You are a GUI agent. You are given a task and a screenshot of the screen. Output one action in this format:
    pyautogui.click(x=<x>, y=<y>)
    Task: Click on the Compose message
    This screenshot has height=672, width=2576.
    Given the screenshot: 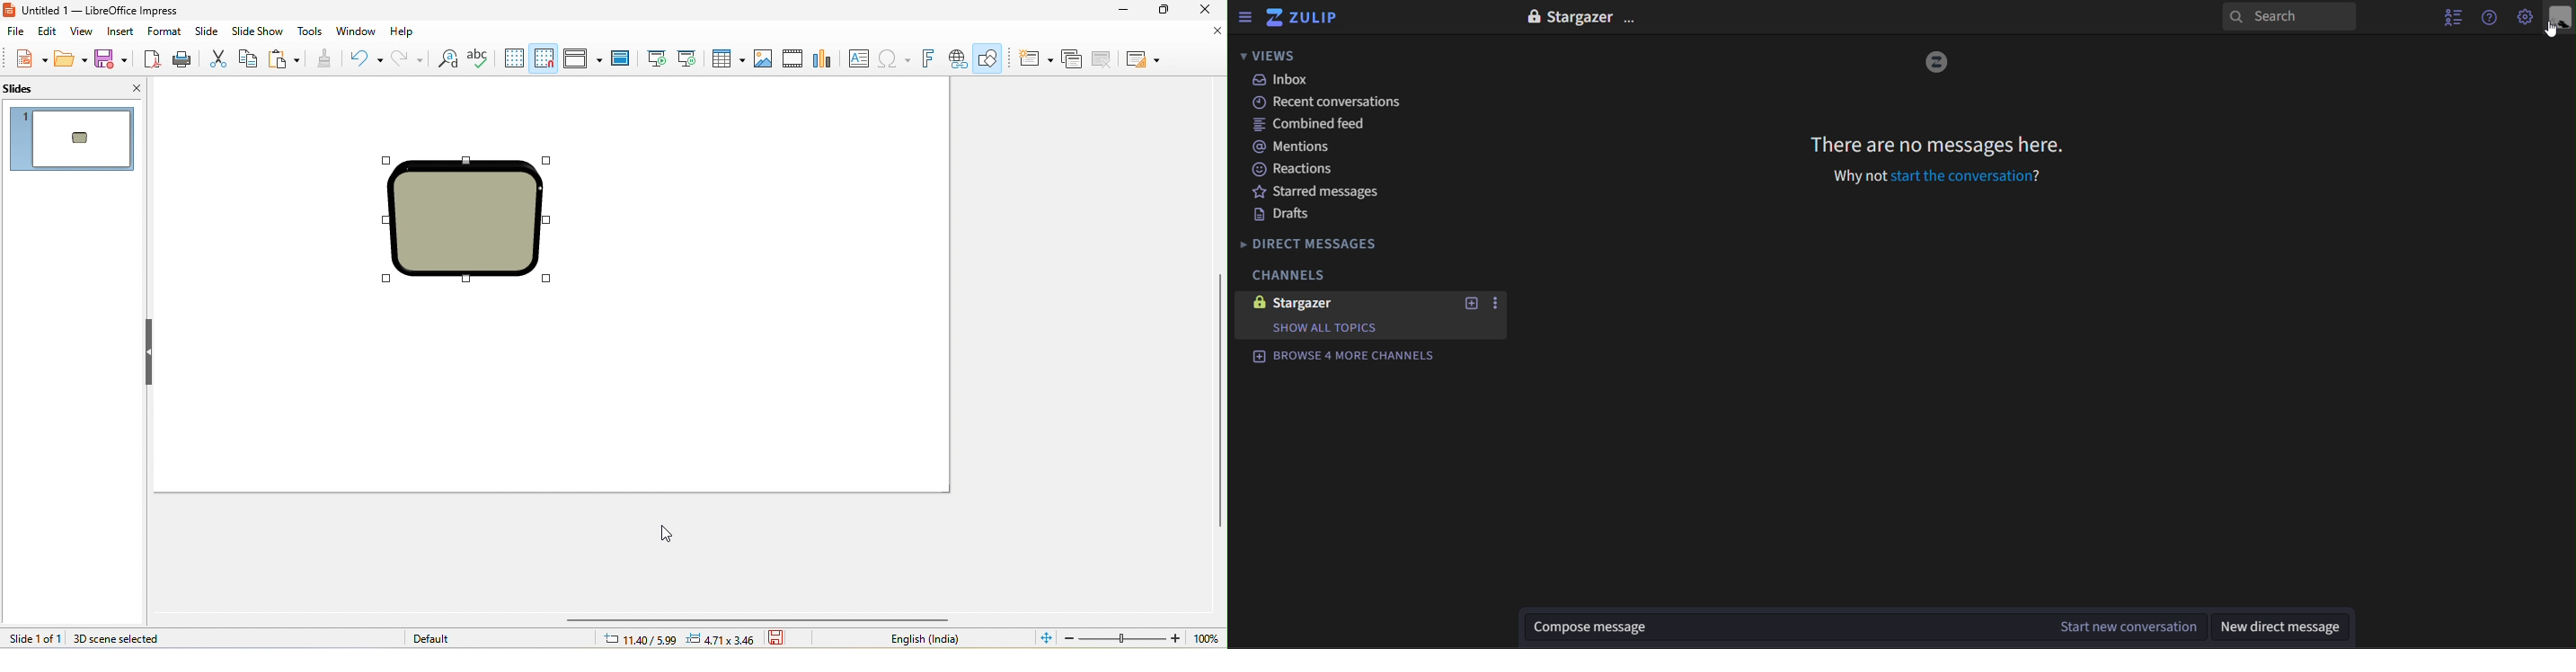 What is the action you would take?
    pyautogui.click(x=1781, y=628)
    